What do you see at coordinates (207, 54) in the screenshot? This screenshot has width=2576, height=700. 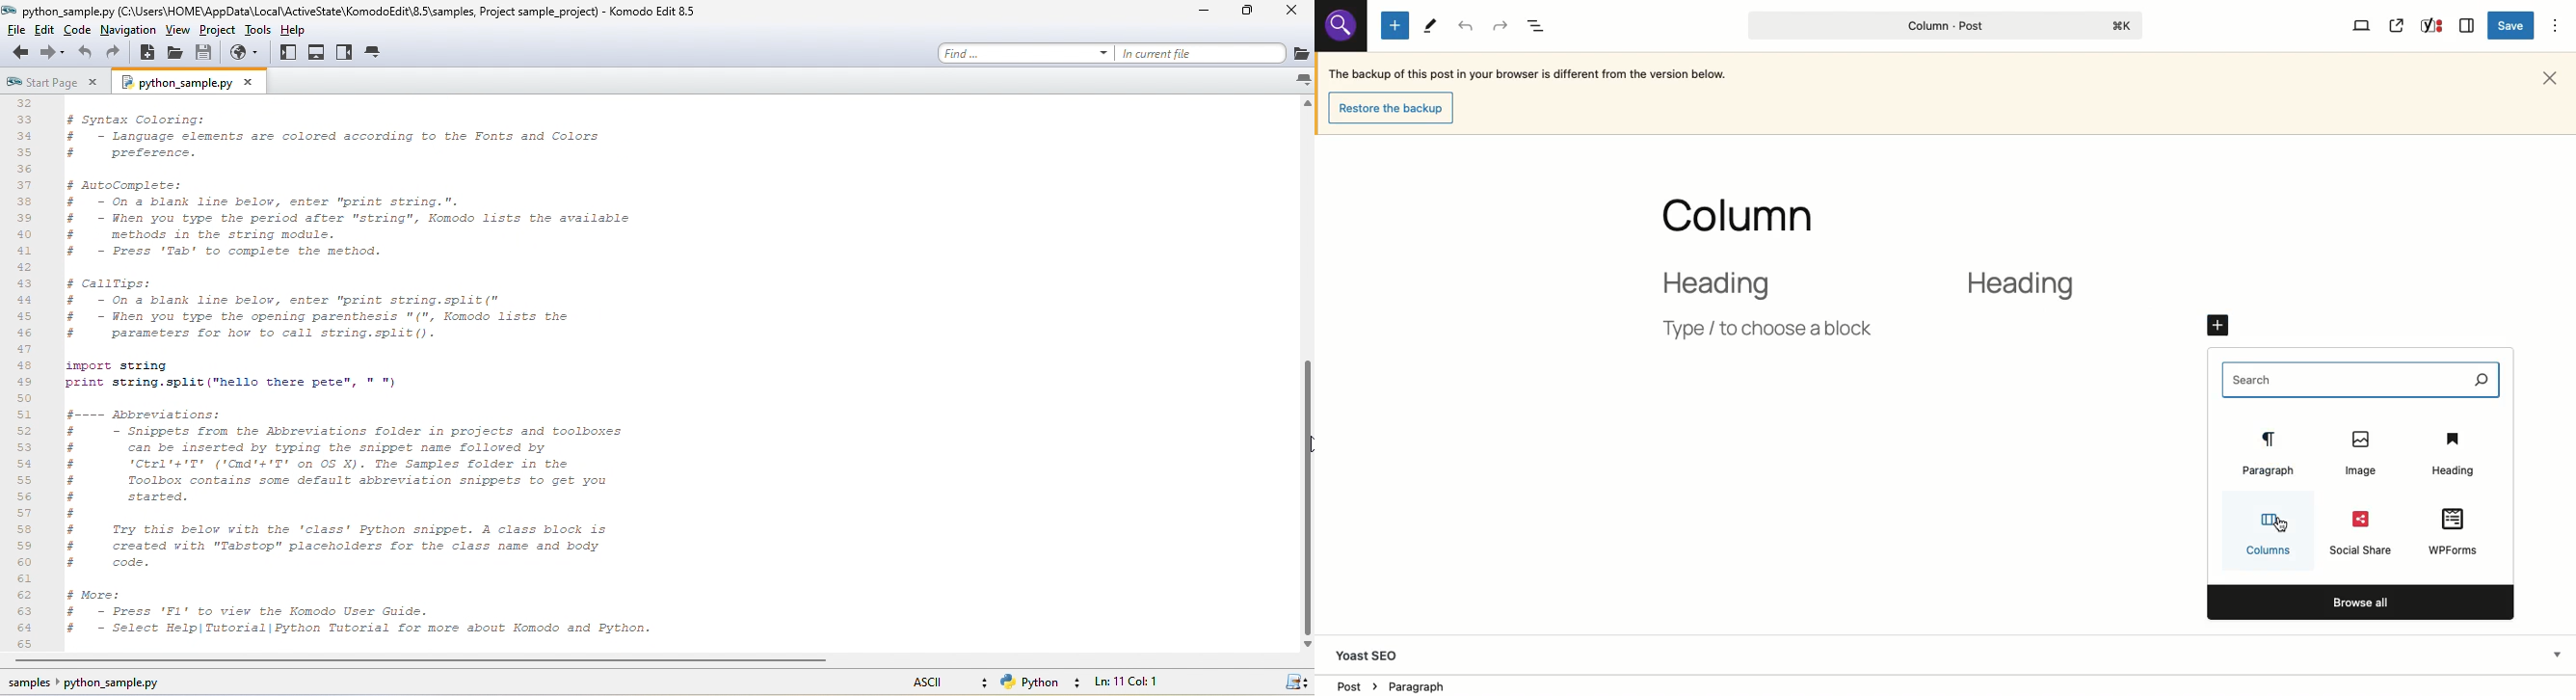 I see `save` at bounding box center [207, 54].